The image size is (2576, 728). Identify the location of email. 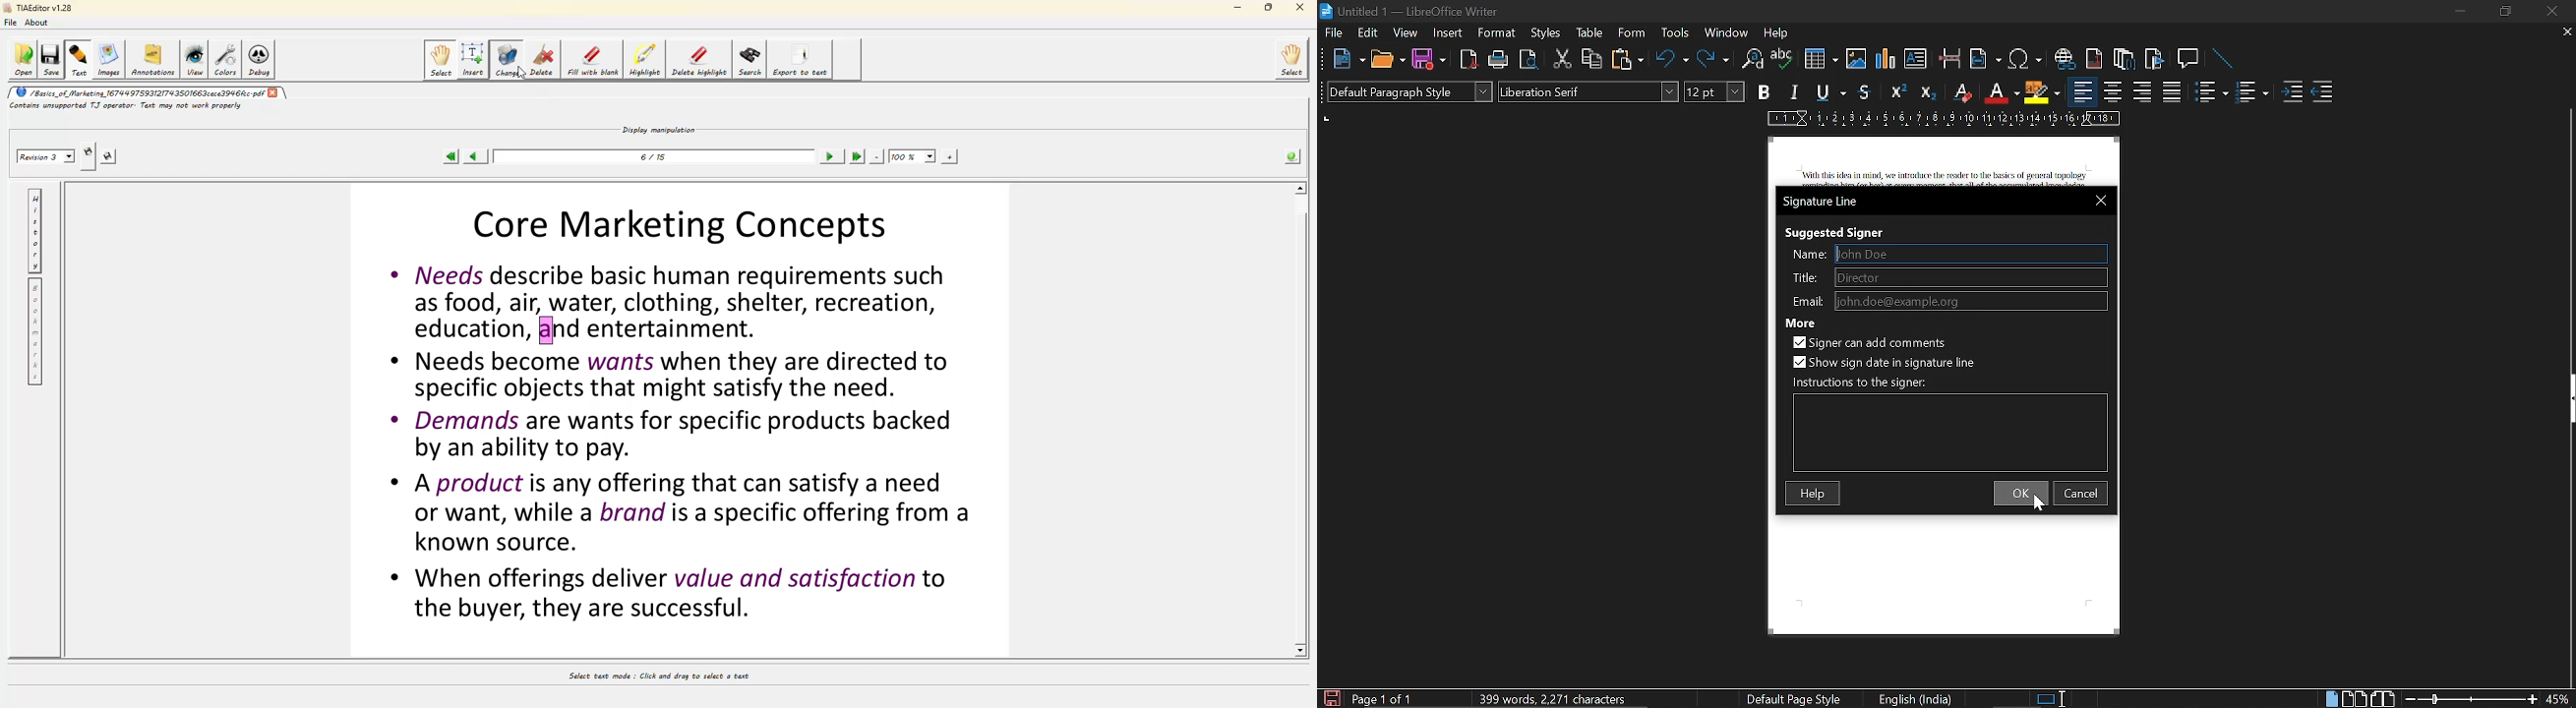
(1807, 301).